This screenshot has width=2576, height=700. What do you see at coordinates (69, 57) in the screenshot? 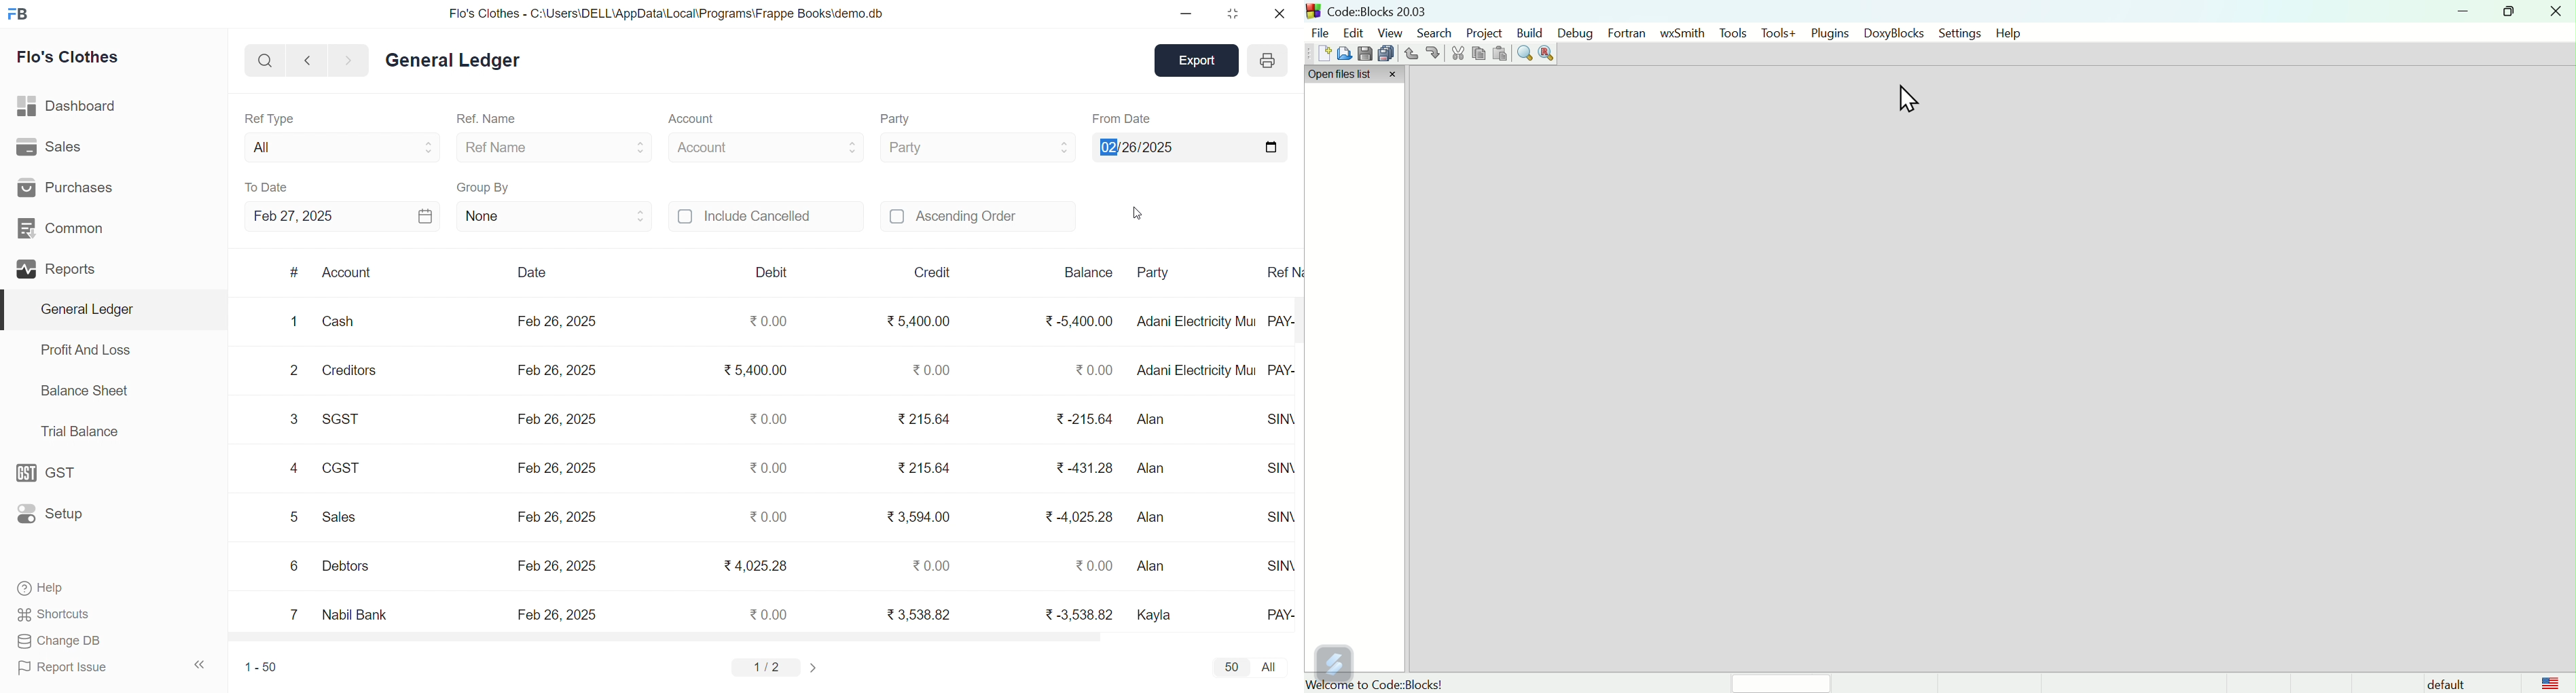
I see `Flo's Clothes` at bounding box center [69, 57].